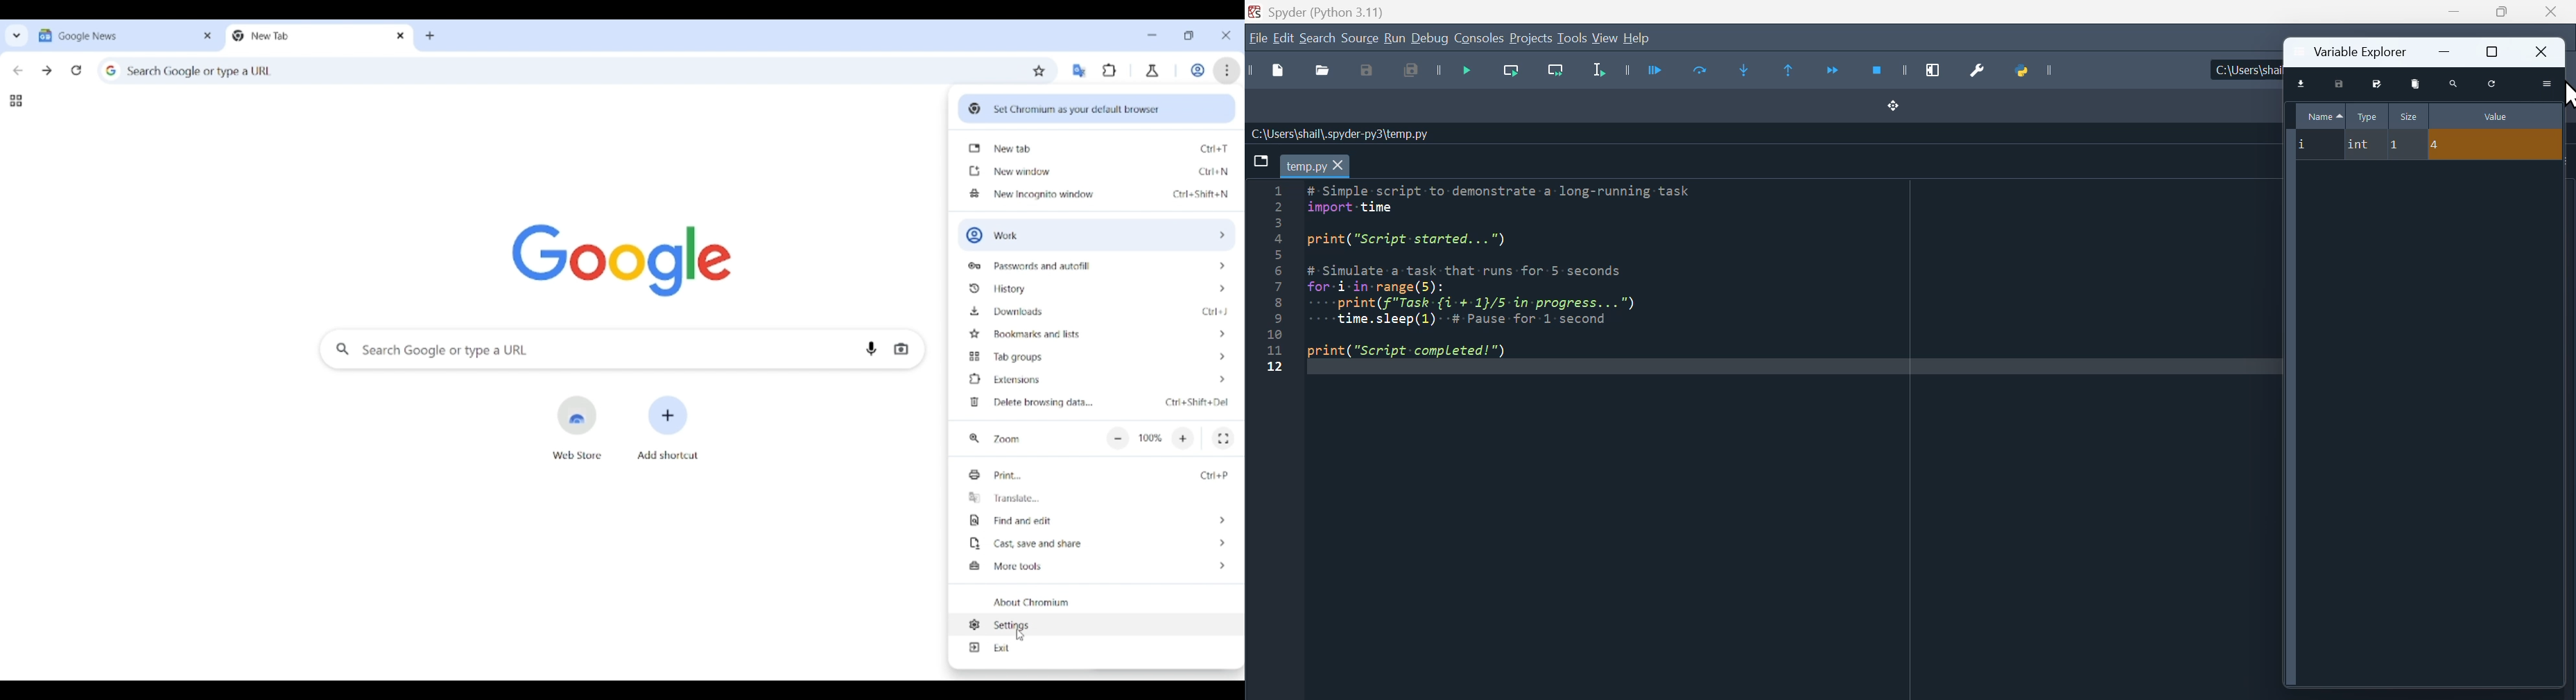 Image resolution: width=2576 pixels, height=700 pixels. I want to click on browse tabs, so click(1261, 161).